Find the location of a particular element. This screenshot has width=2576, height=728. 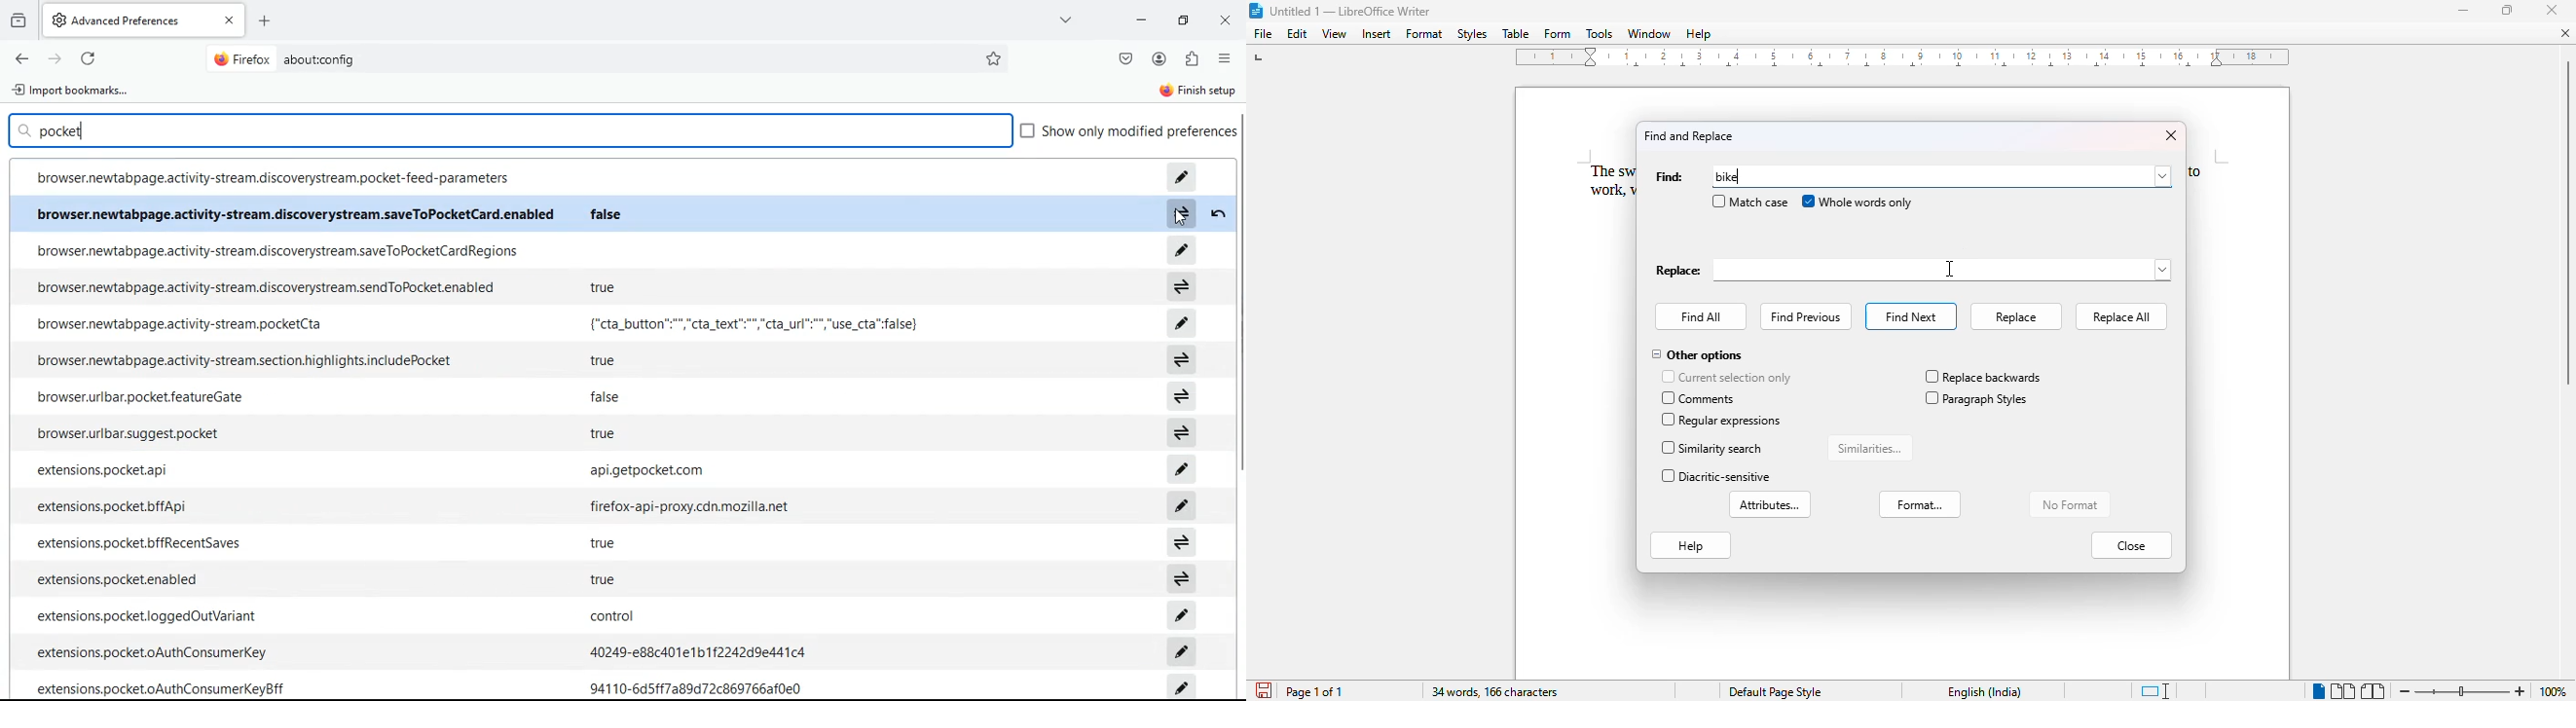

extensions.pocket.oAuthConsumerKeyBff is located at coordinates (162, 687).